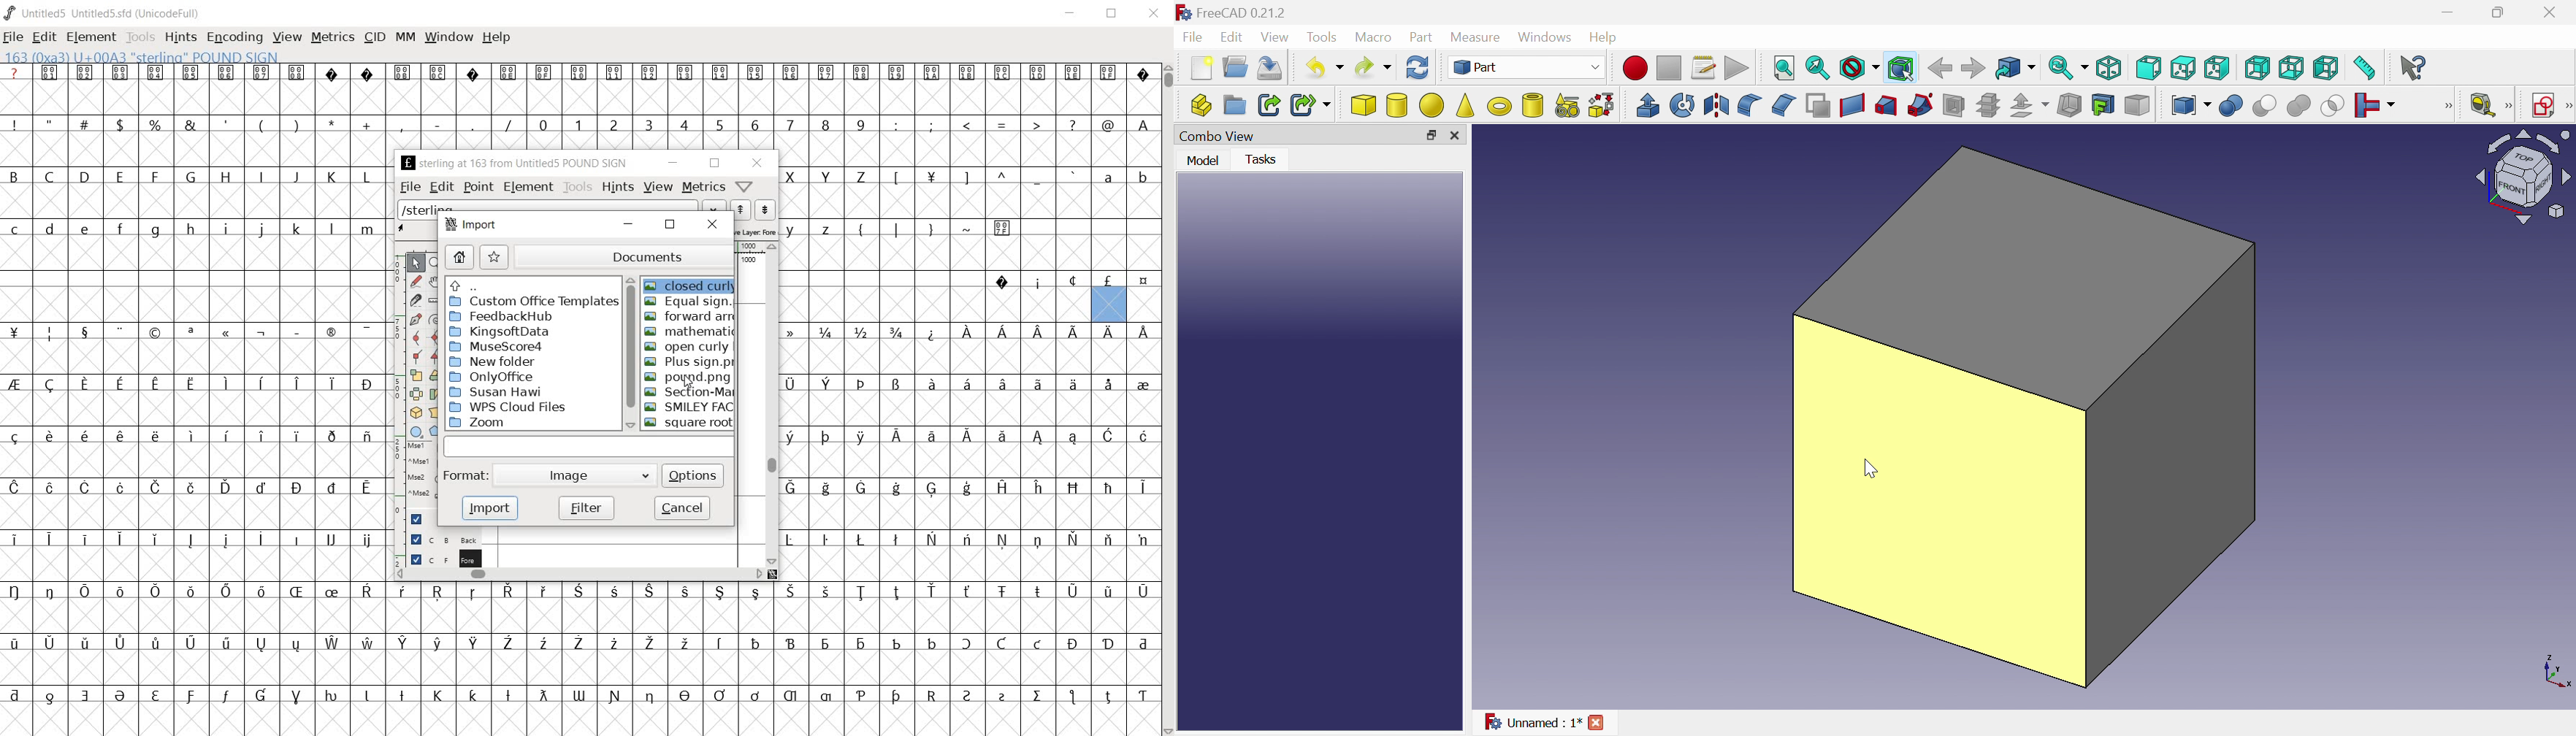 Image resolution: width=2576 pixels, height=756 pixels. Describe the element at coordinates (932, 539) in the screenshot. I see `Symbol` at that location.